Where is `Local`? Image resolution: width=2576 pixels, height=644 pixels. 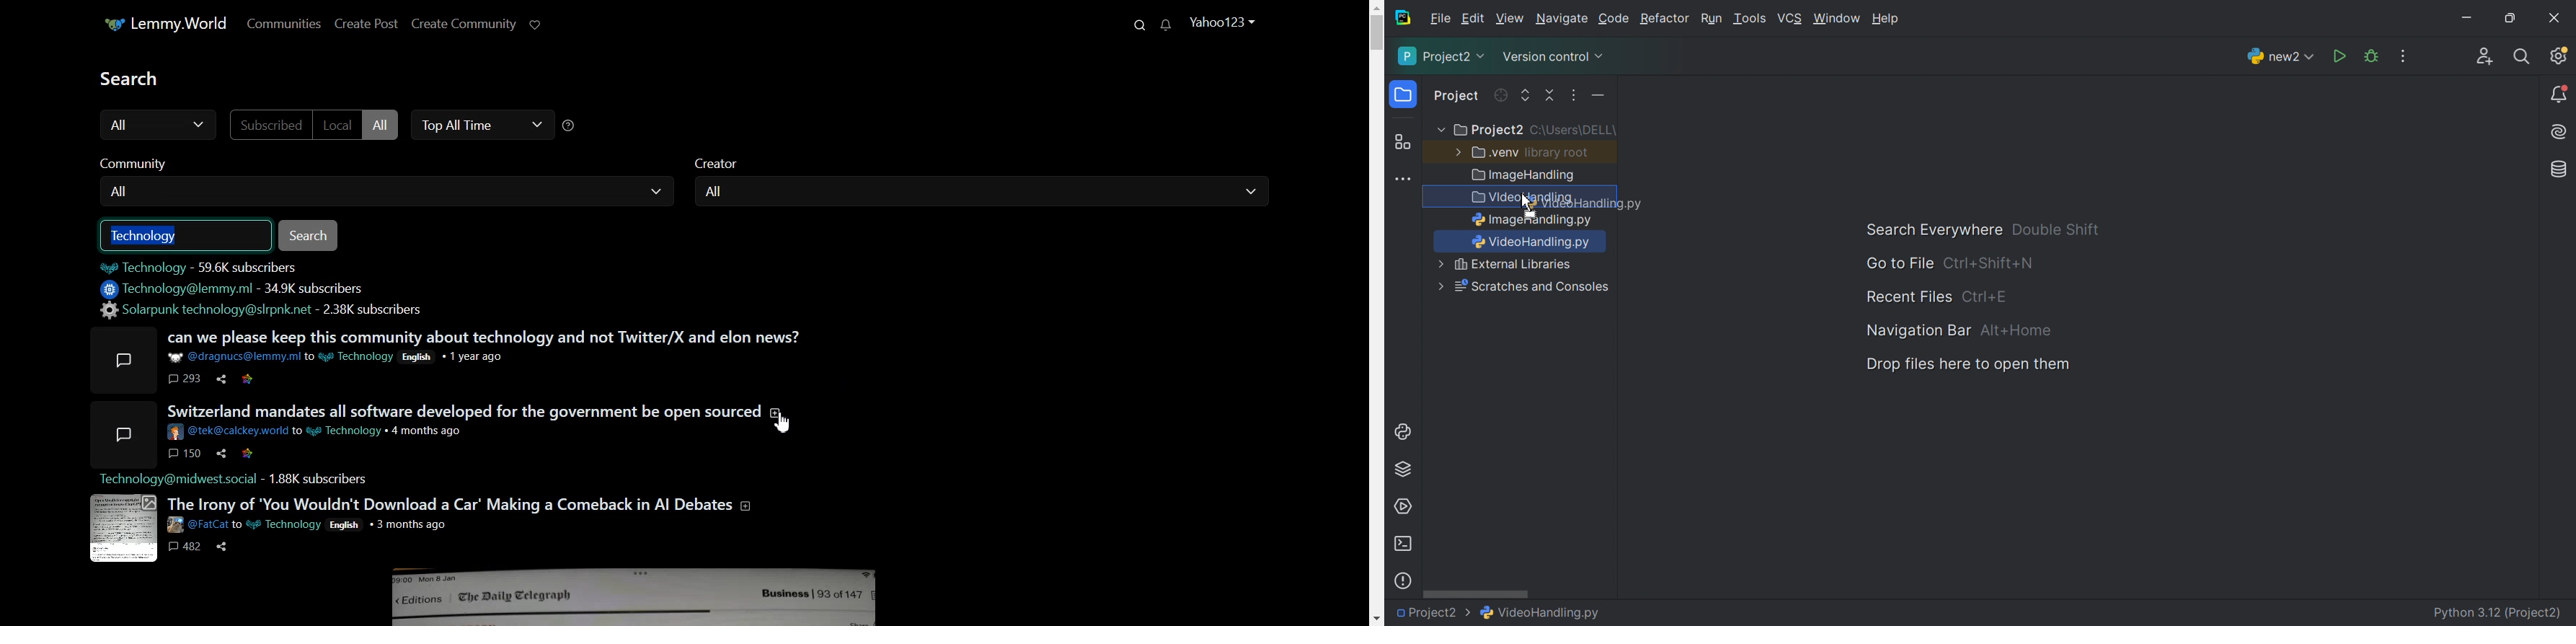 Local is located at coordinates (338, 125).